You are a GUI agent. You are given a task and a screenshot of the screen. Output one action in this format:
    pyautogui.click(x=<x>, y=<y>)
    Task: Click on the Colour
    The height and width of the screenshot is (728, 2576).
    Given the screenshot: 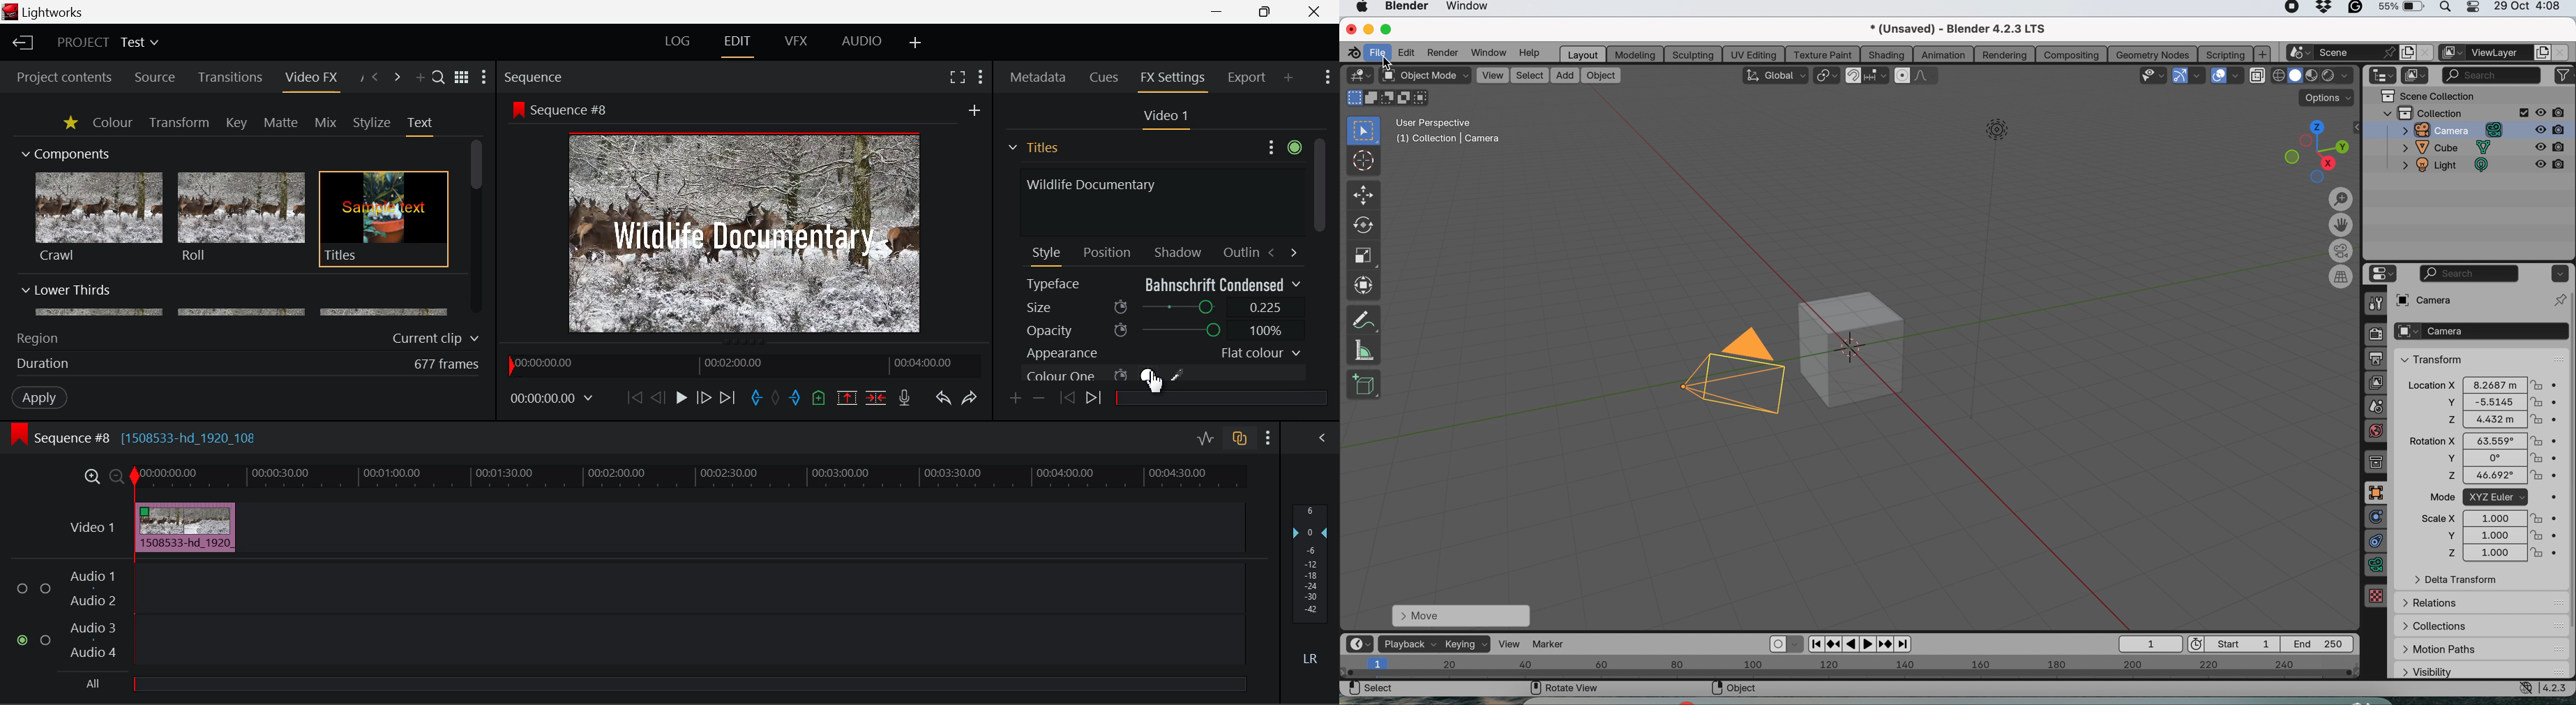 What is the action you would take?
    pyautogui.click(x=112, y=121)
    